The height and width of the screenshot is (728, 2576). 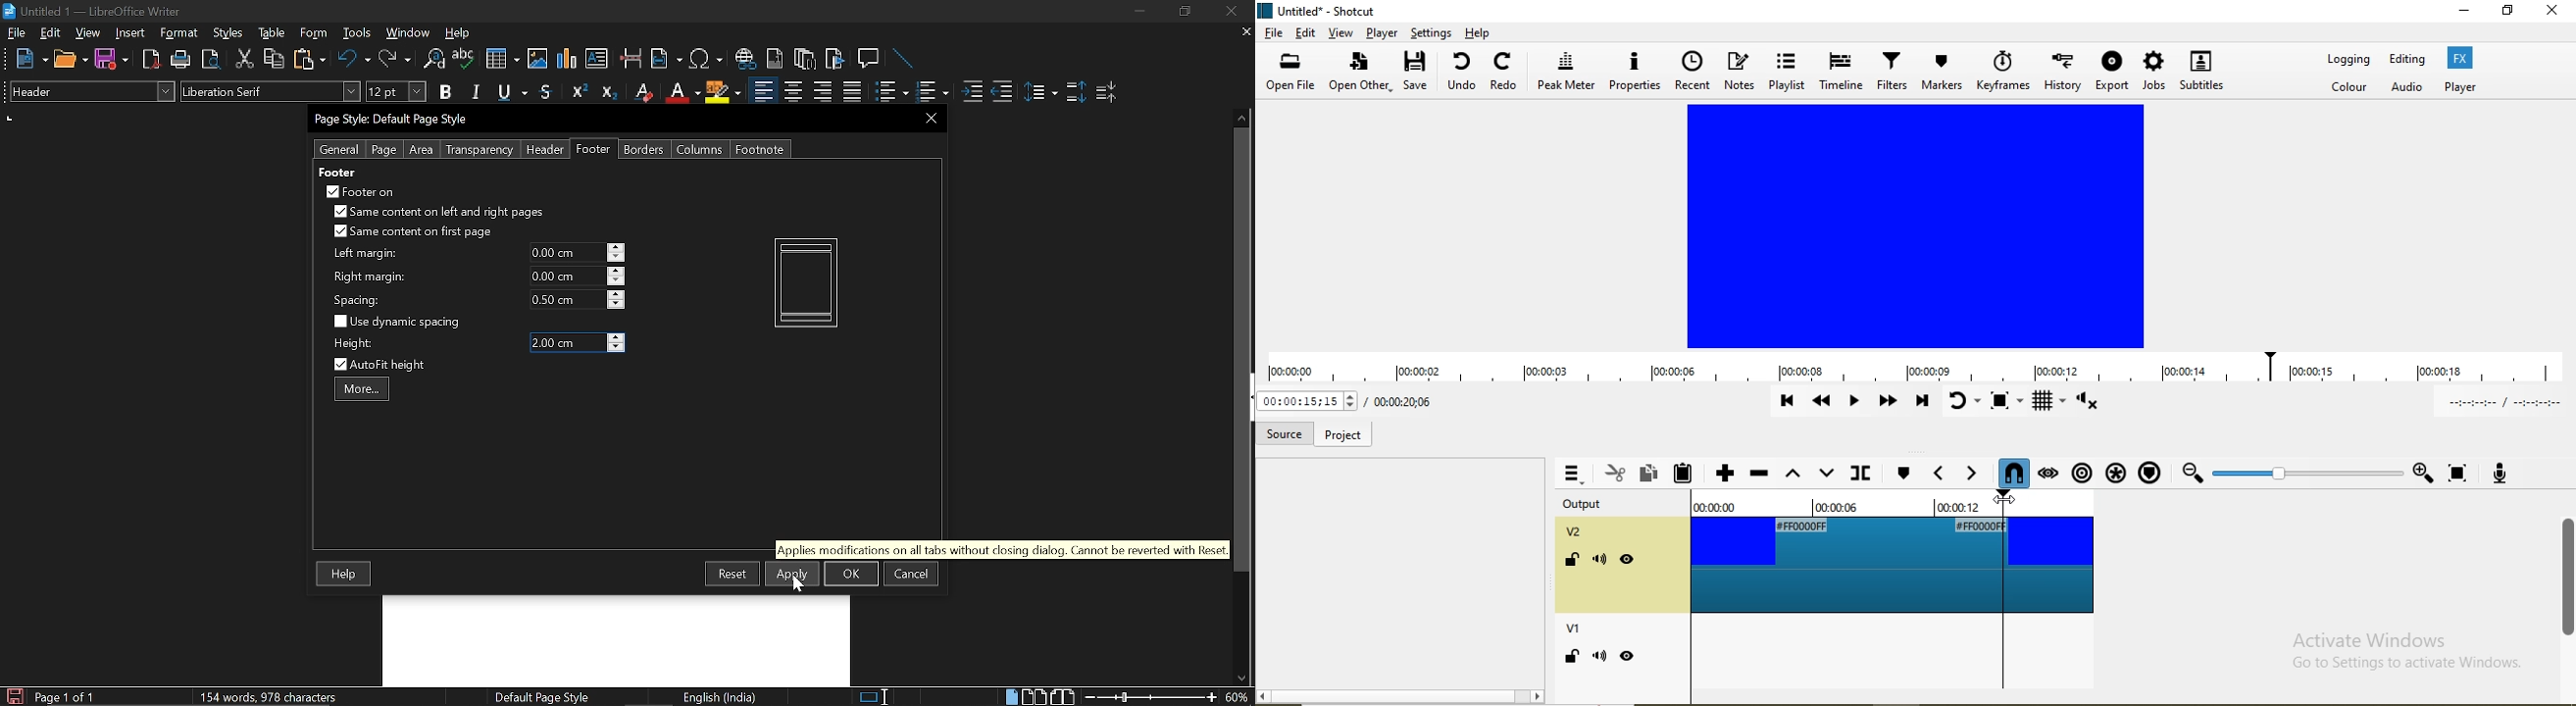 What do you see at coordinates (871, 59) in the screenshot?
I see `Insert comment` at bounding box center [871, 59].